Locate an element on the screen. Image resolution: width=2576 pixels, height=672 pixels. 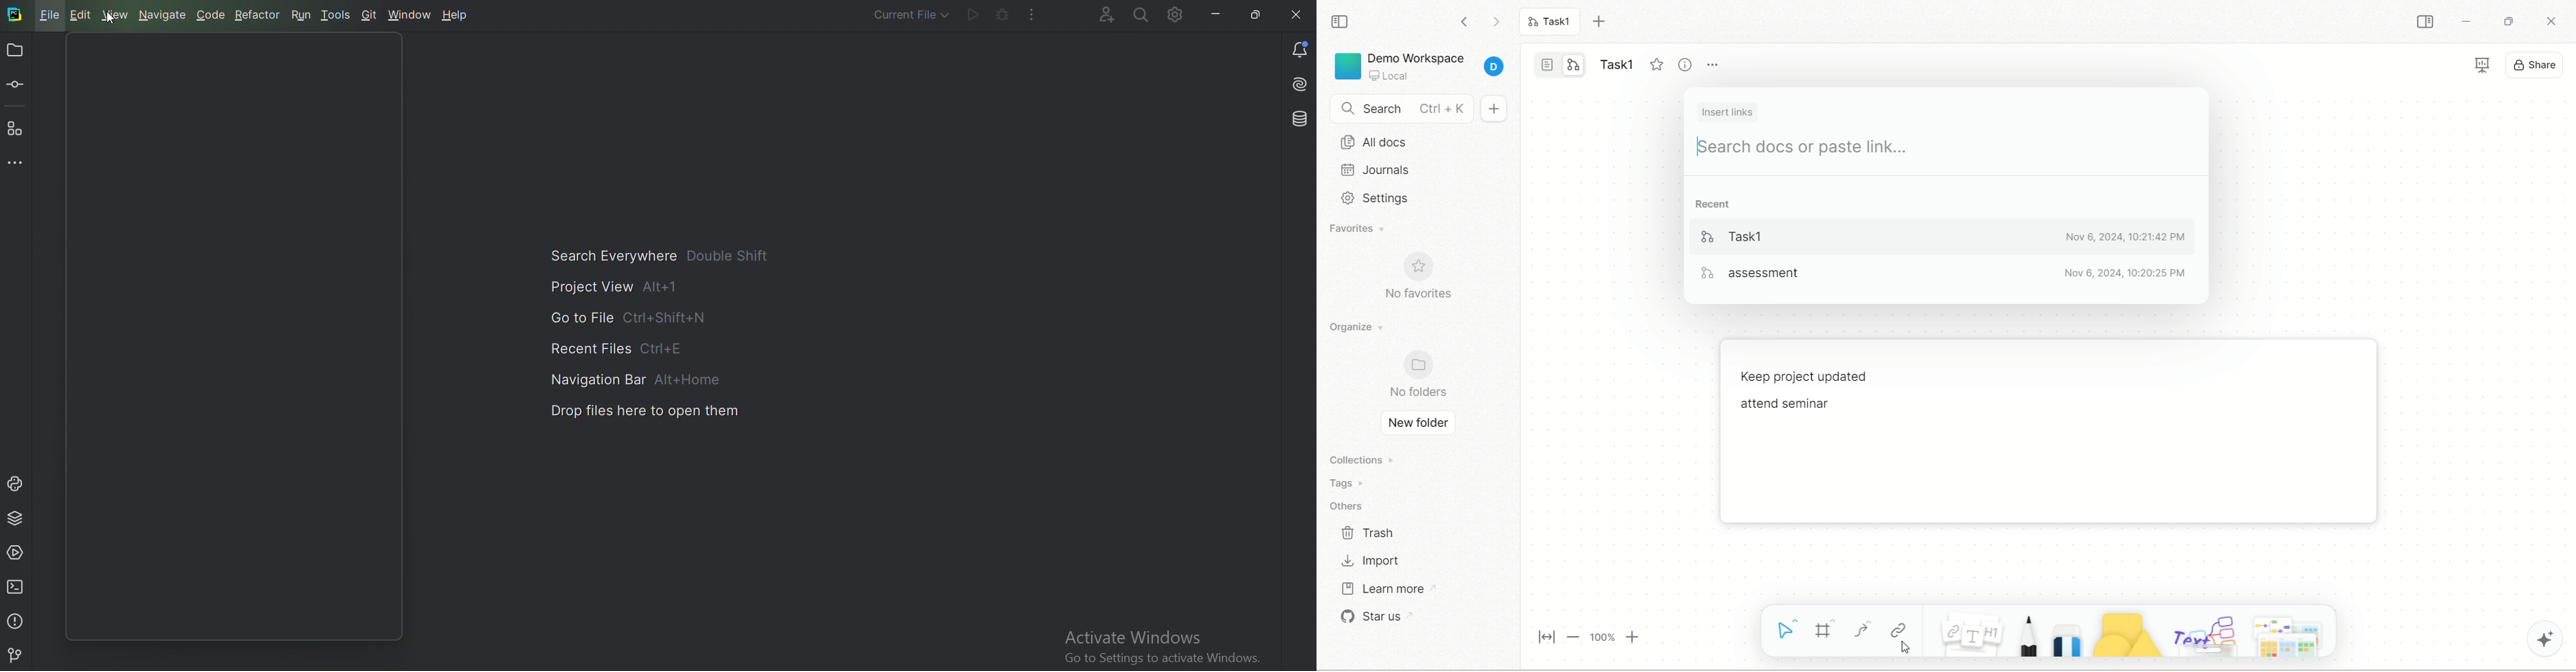
Database is located at coordinates (1298, 120).